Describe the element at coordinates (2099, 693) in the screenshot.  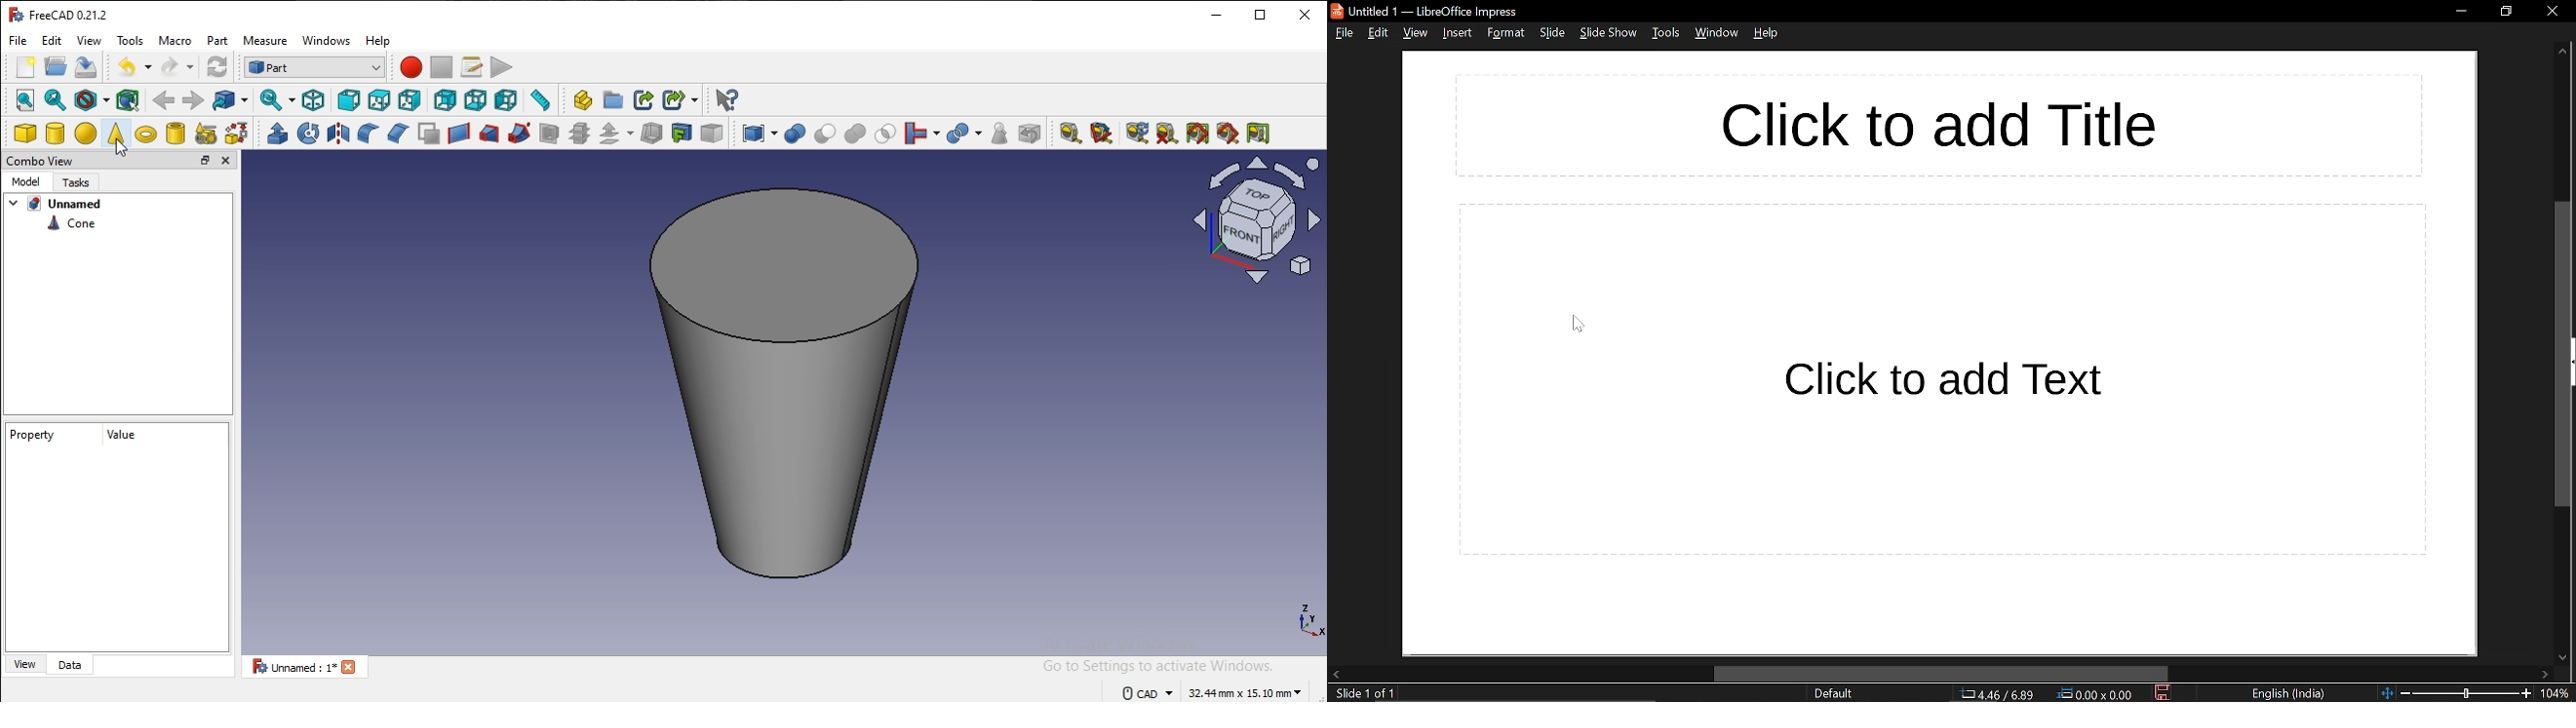
I see `position` at that location.